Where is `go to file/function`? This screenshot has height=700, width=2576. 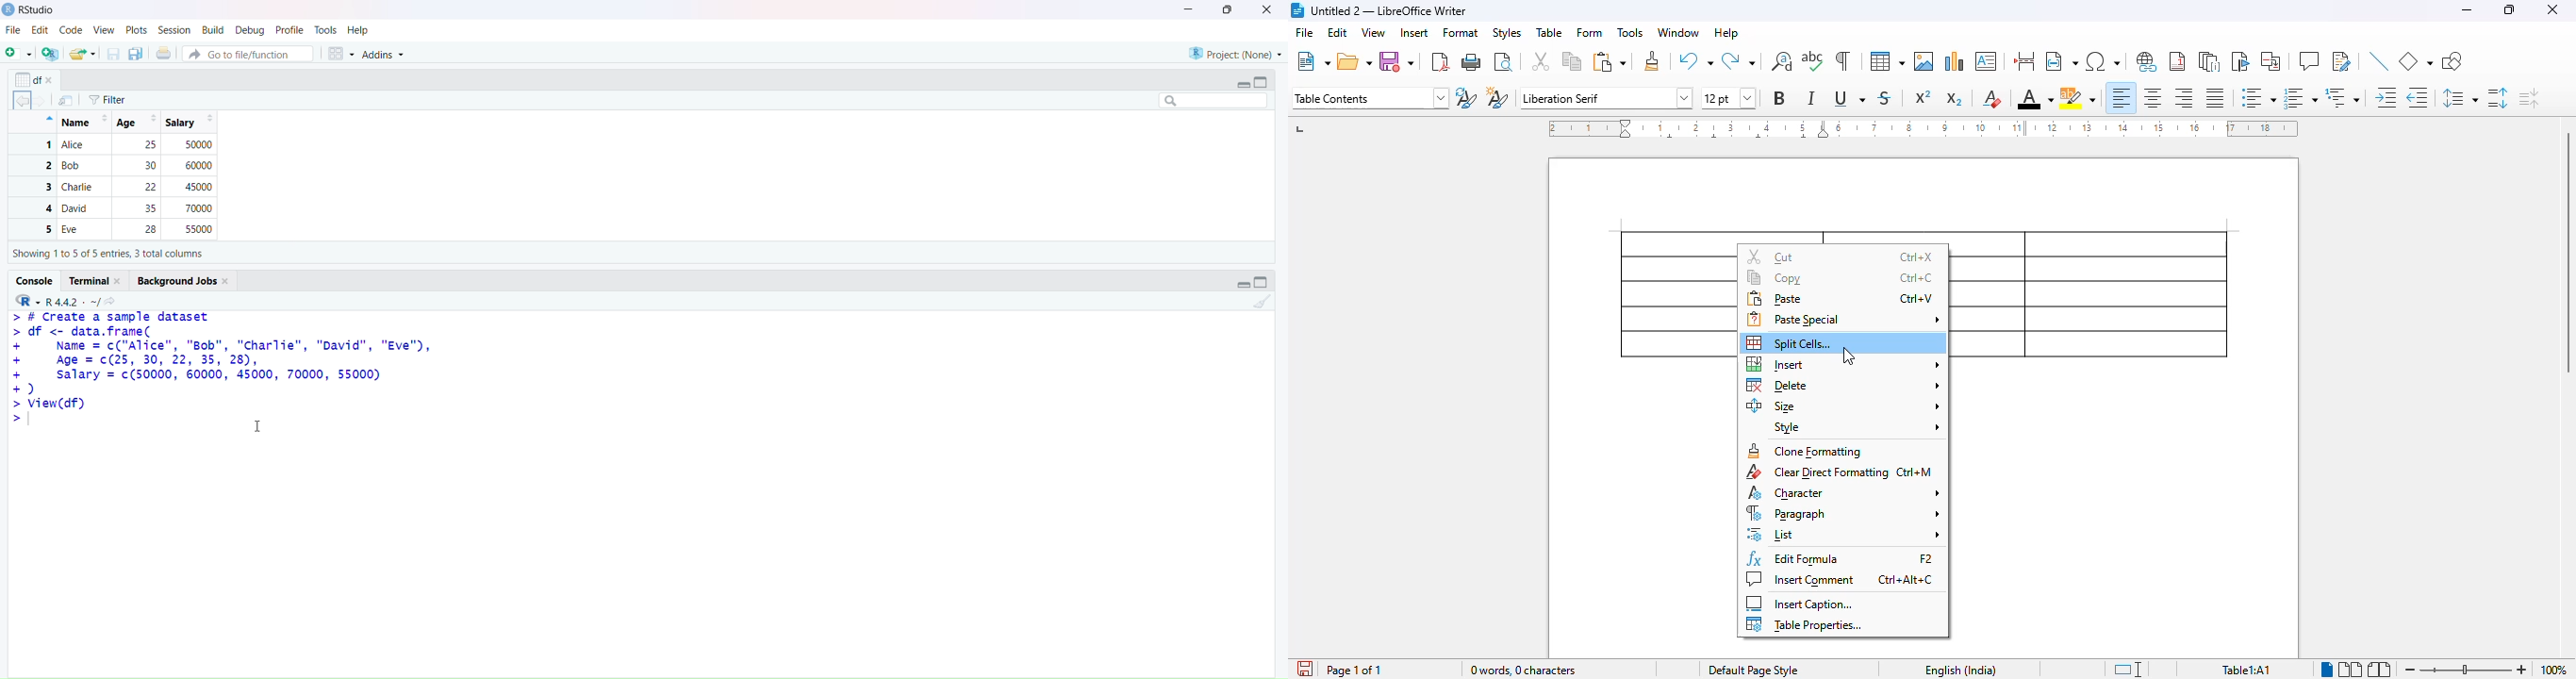 go to file/function is located at coordinates (248, 54).